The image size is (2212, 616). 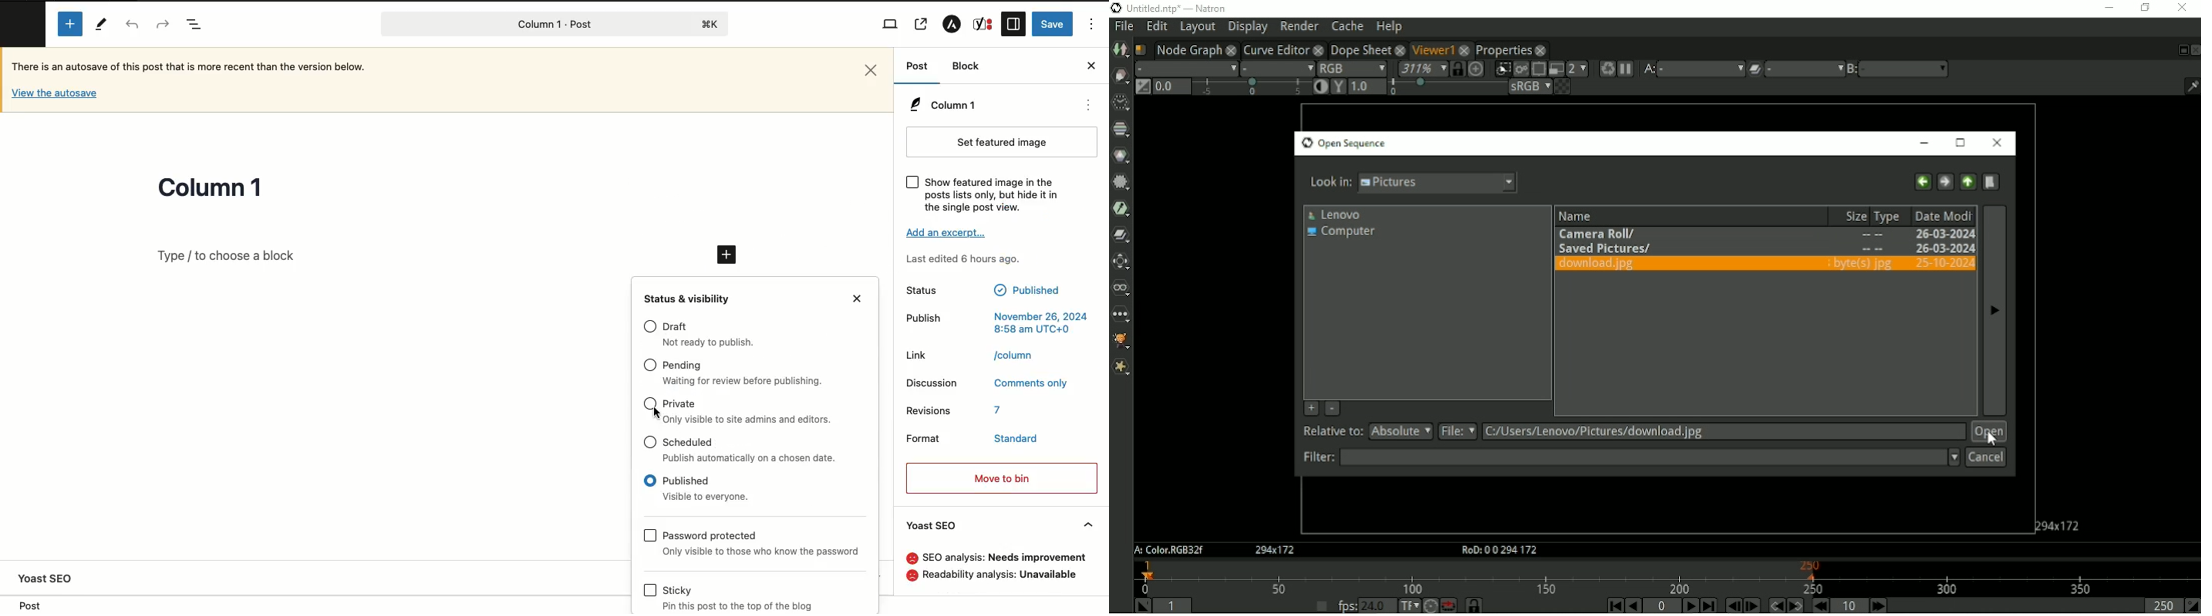 What do you see at coordinates (650, 326) in the screenshot?
I see `Checkbox` at bounding box center [650, 326].